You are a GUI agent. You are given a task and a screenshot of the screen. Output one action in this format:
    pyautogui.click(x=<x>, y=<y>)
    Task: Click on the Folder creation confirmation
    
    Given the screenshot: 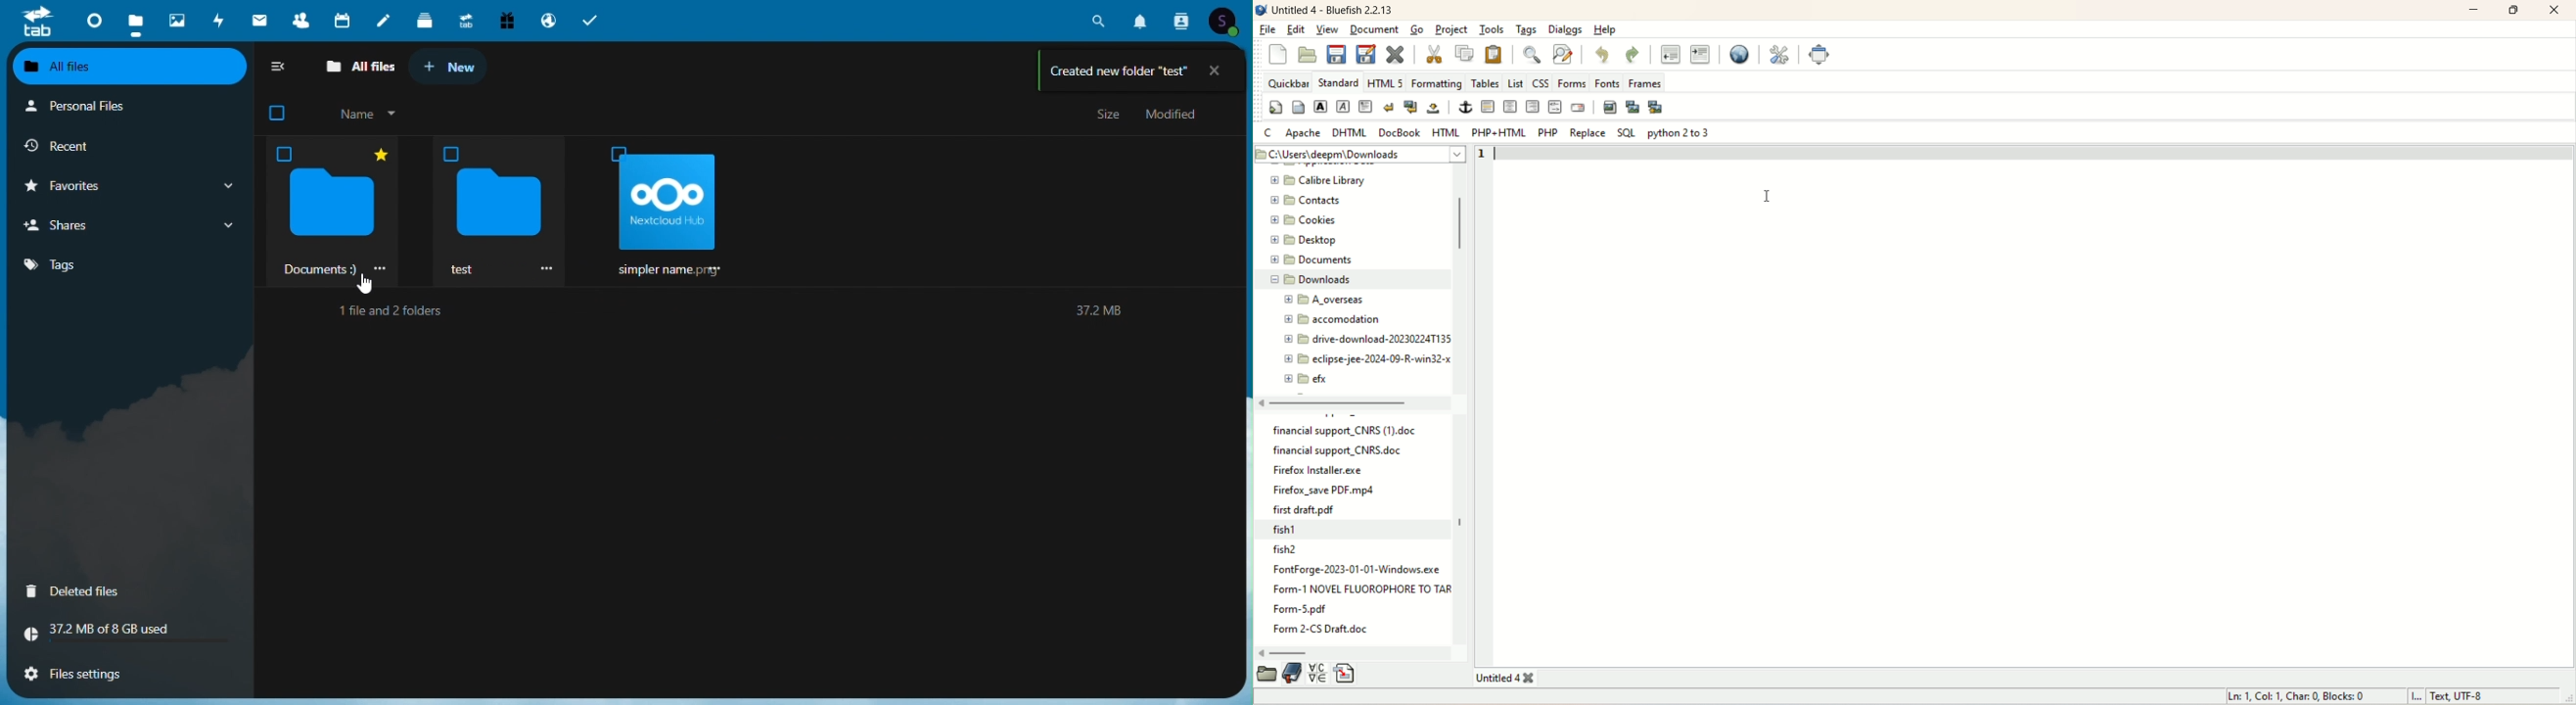 What is the action you would take?
    pyautogui.click(x=1139, y=71)
    